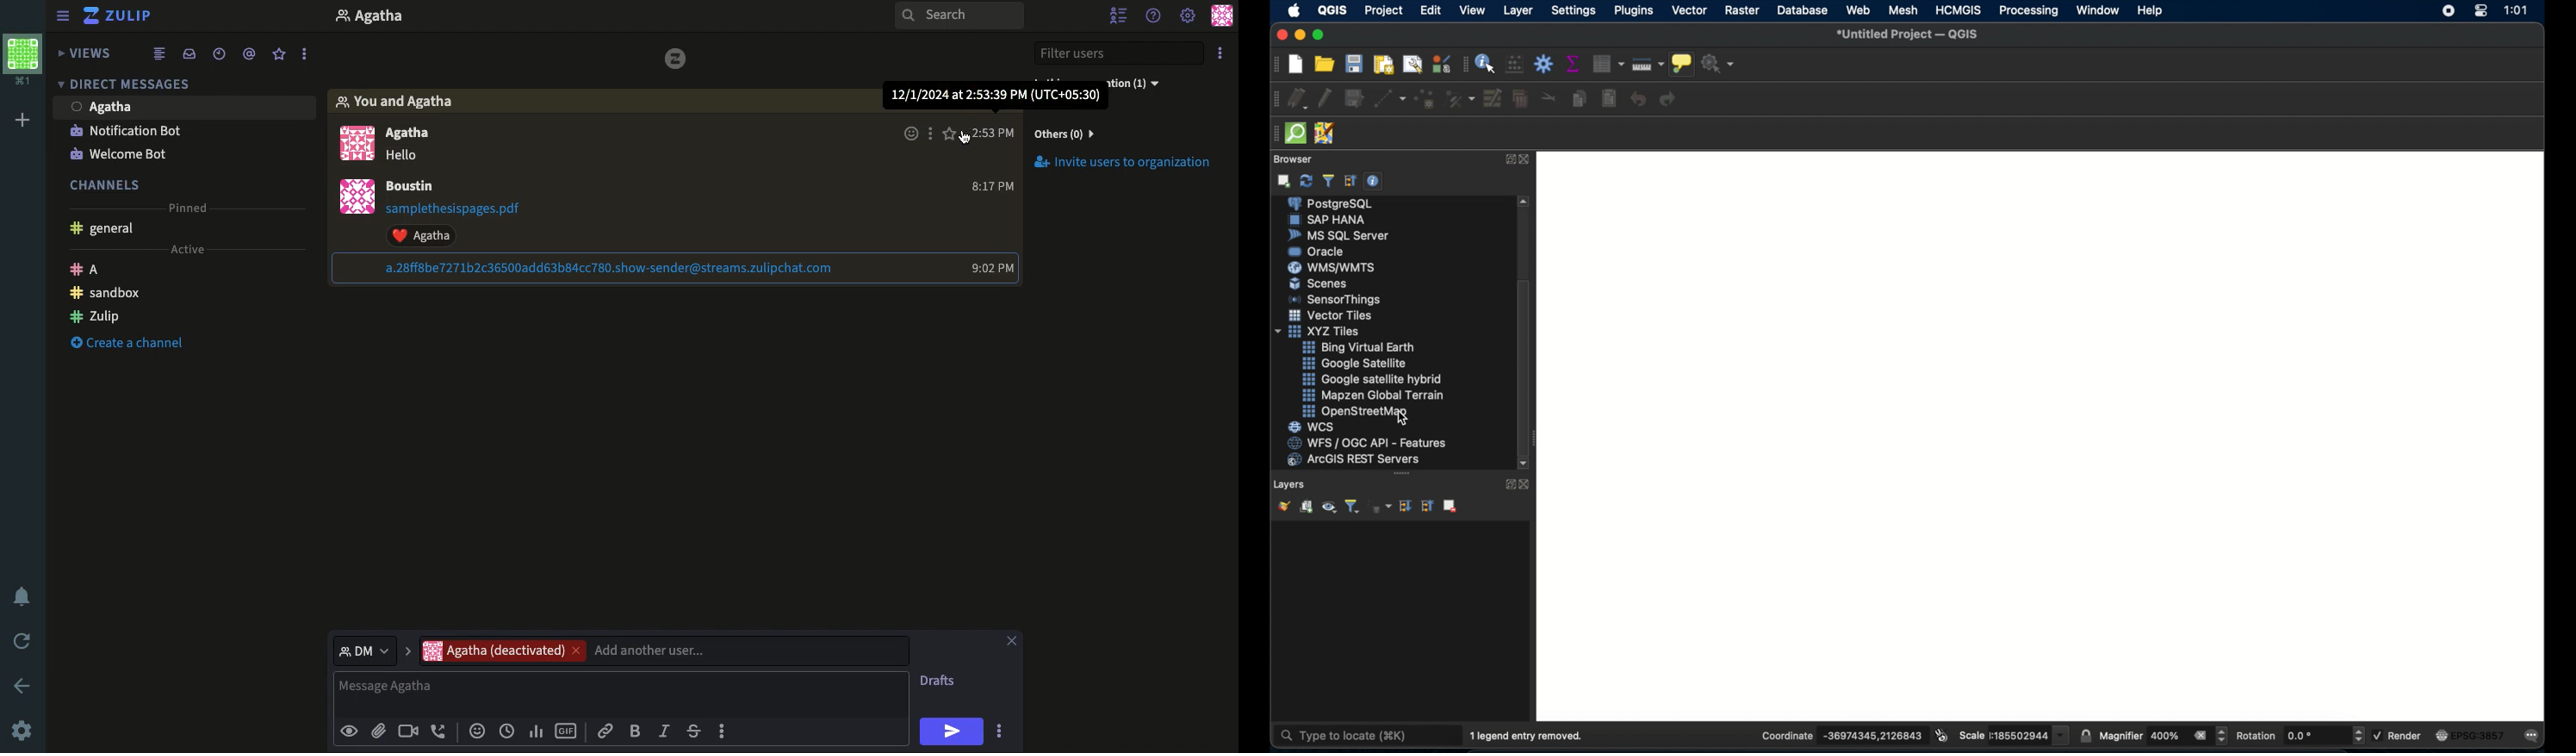 This screenshot has height=756, width=2576. Describe the element at coordinates (190, 53) in the screenshot. I see `Inbox` at that location.